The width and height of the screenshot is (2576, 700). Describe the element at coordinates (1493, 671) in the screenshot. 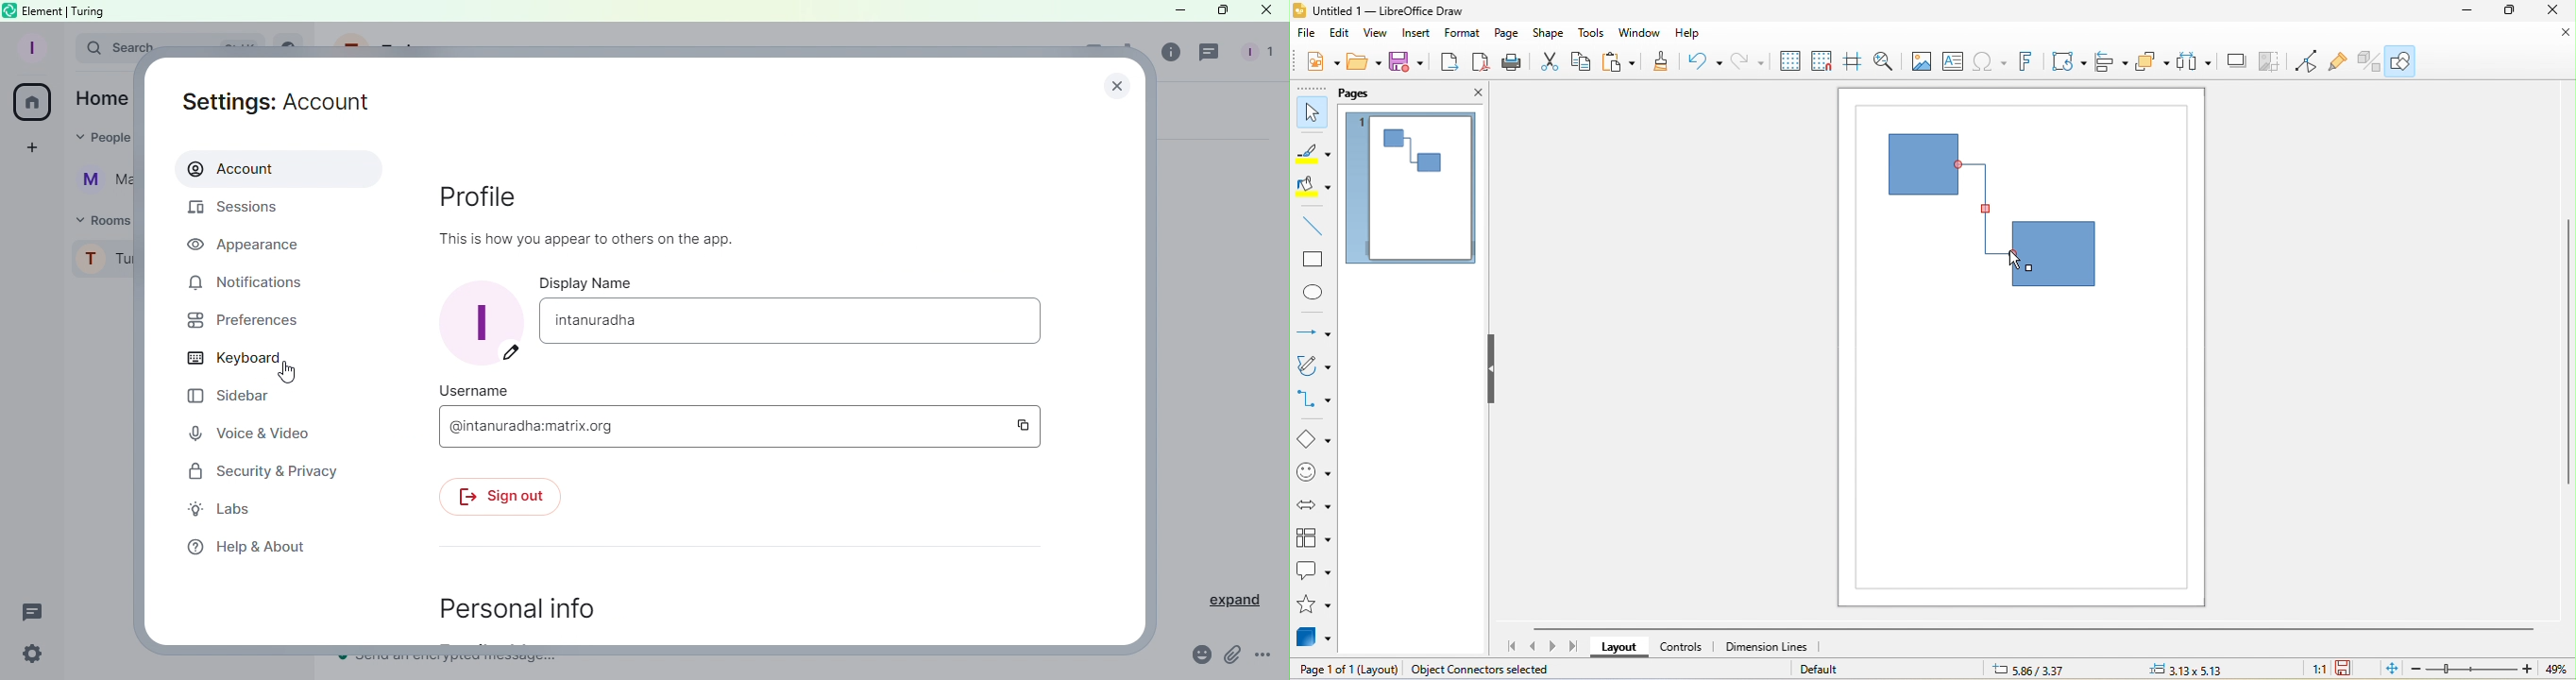

I see `object connectors selected` at that location.